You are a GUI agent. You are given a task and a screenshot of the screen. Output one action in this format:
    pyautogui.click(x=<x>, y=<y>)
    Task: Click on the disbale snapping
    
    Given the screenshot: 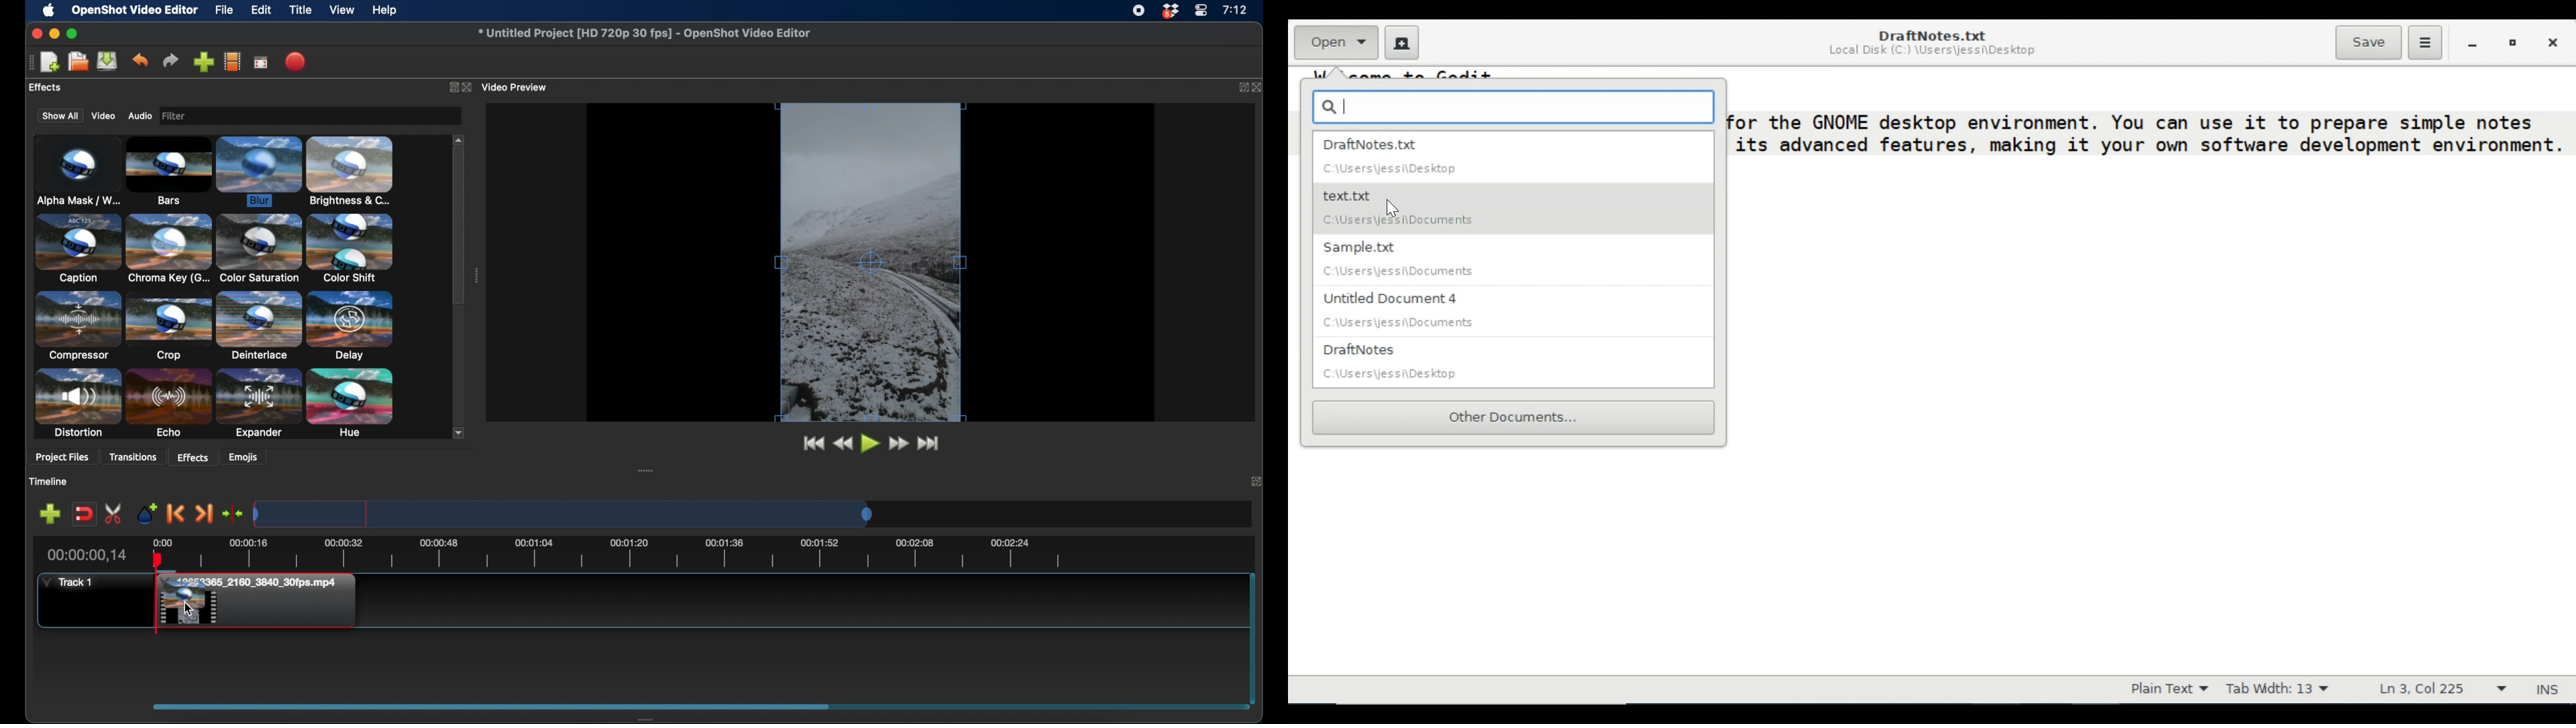 What is the action you would take?
    pyautogui.click(x=85, y=513)
    